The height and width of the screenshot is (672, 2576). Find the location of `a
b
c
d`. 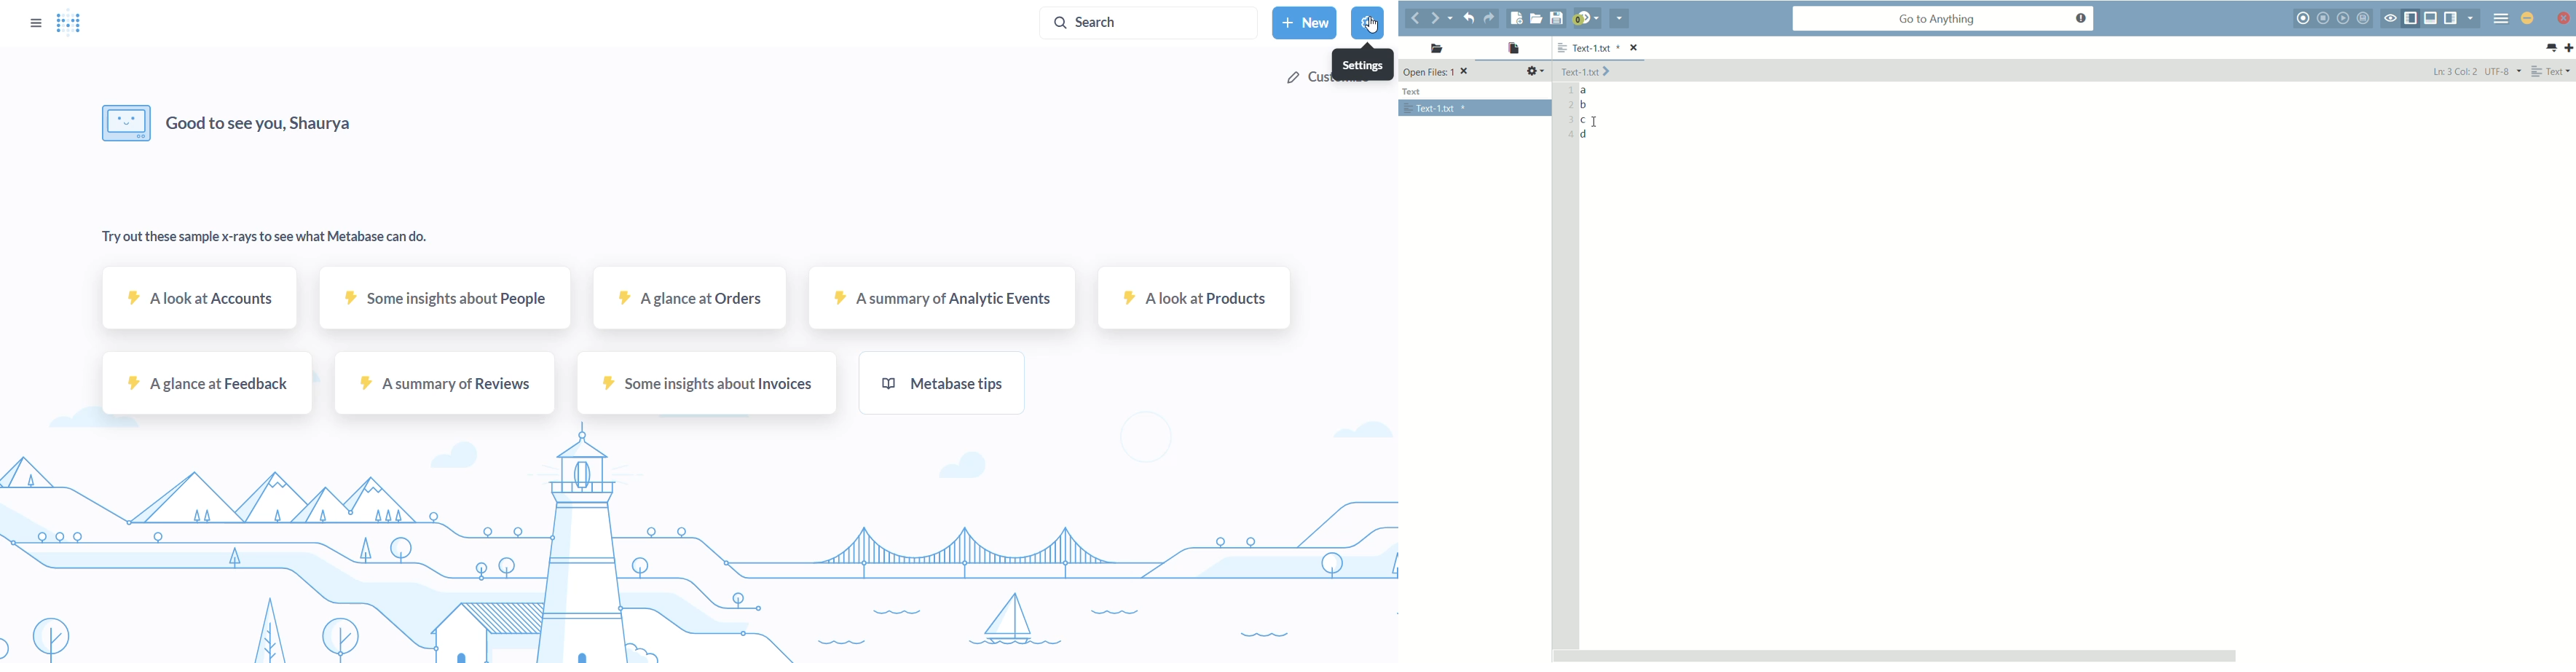

a
b
c
d is located at coordinates (1586, 114).